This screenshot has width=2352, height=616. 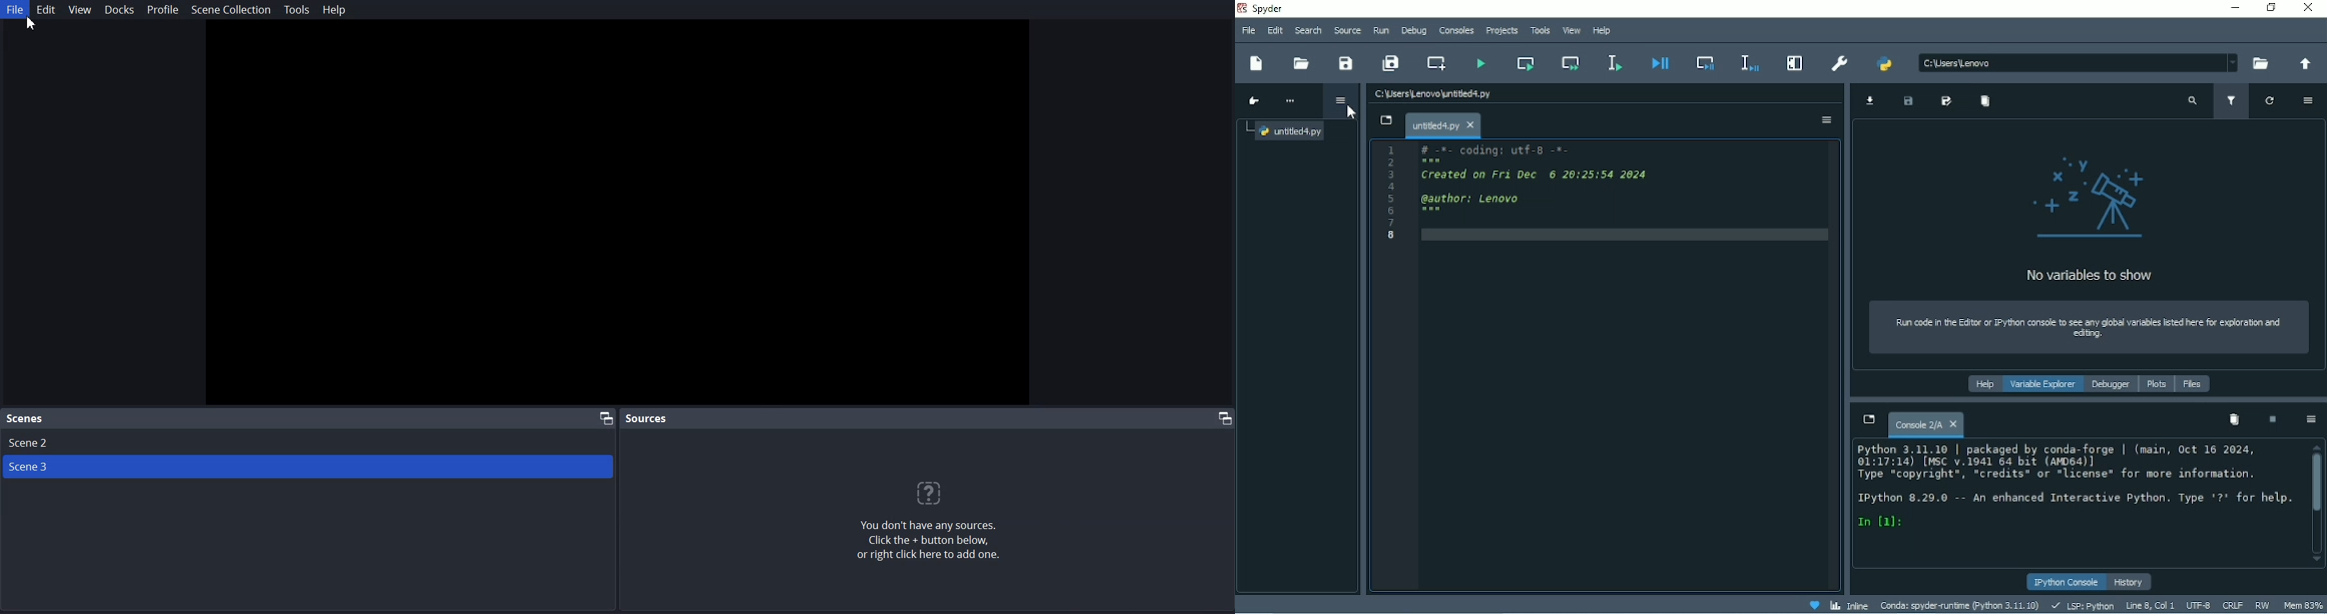 What do you see at coordinates (231, 10) in the screenshot?
I see `Scene Collection` at bounding box center [231, 10].